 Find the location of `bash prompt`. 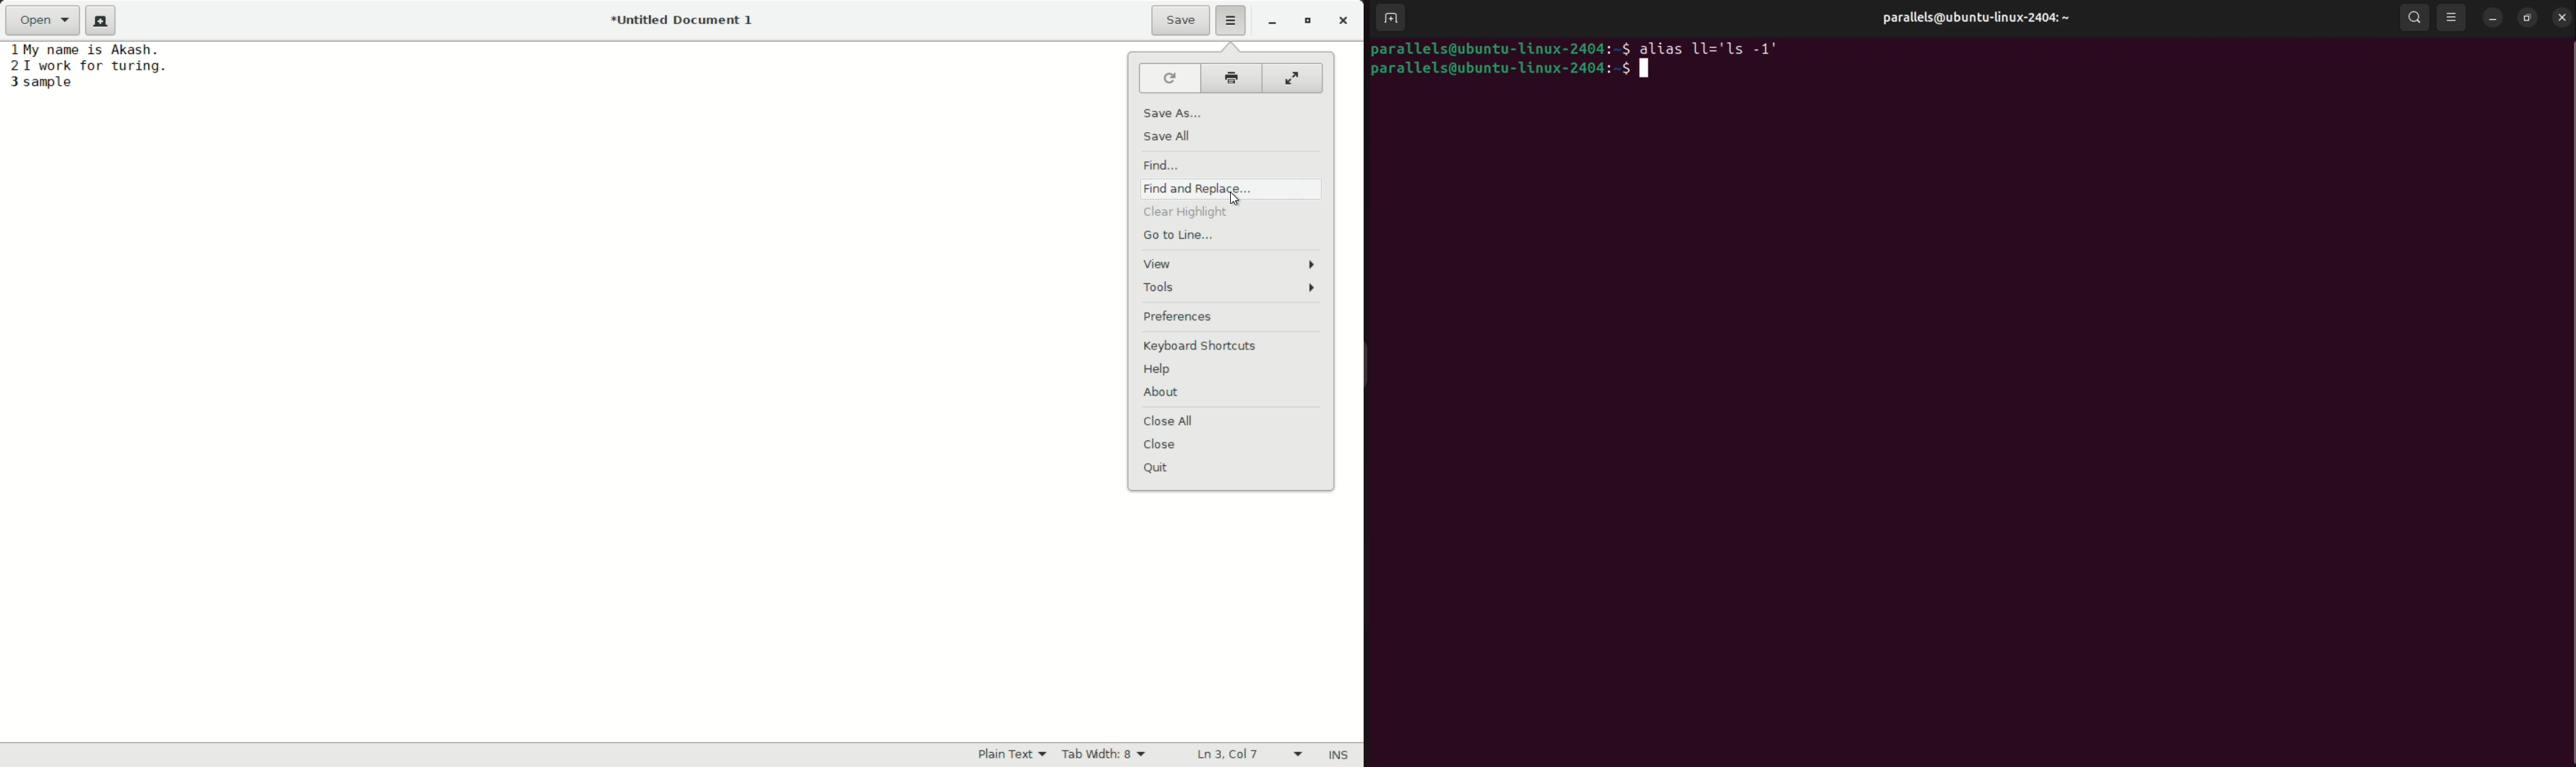

bash prompt is located at coordinates (1499, 47).